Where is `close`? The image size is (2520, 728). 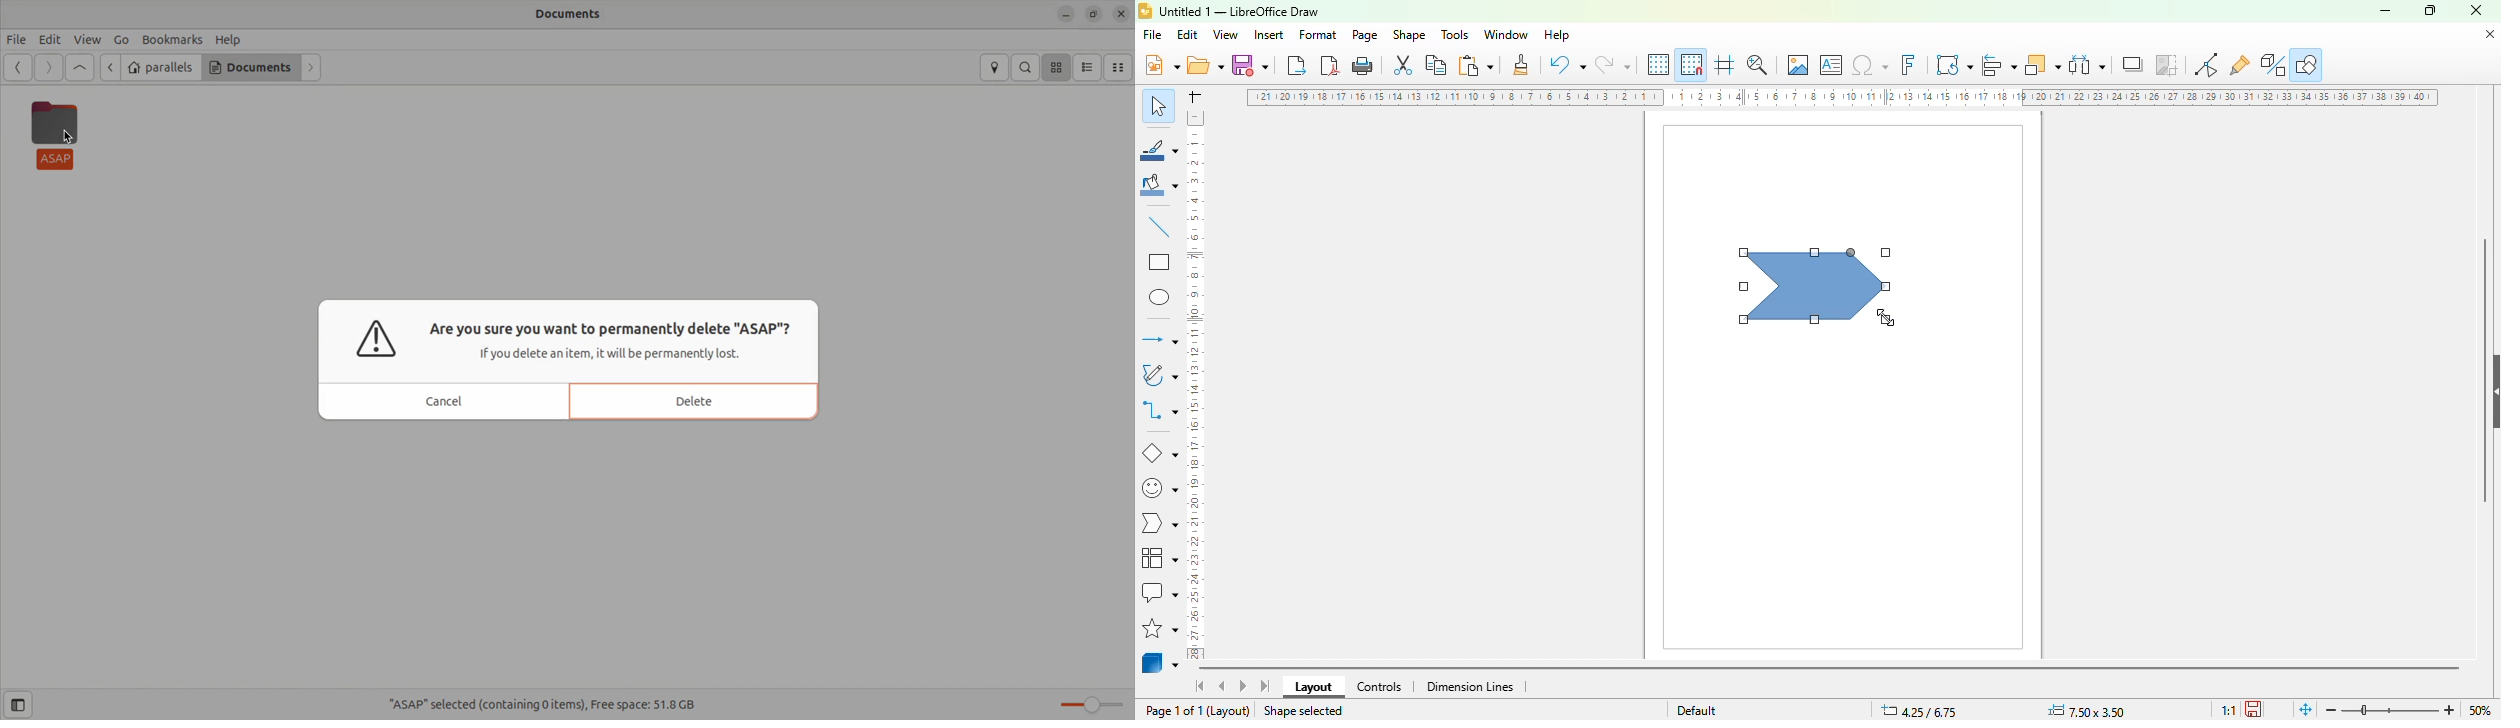 close is located at coordinates (2476, 10).